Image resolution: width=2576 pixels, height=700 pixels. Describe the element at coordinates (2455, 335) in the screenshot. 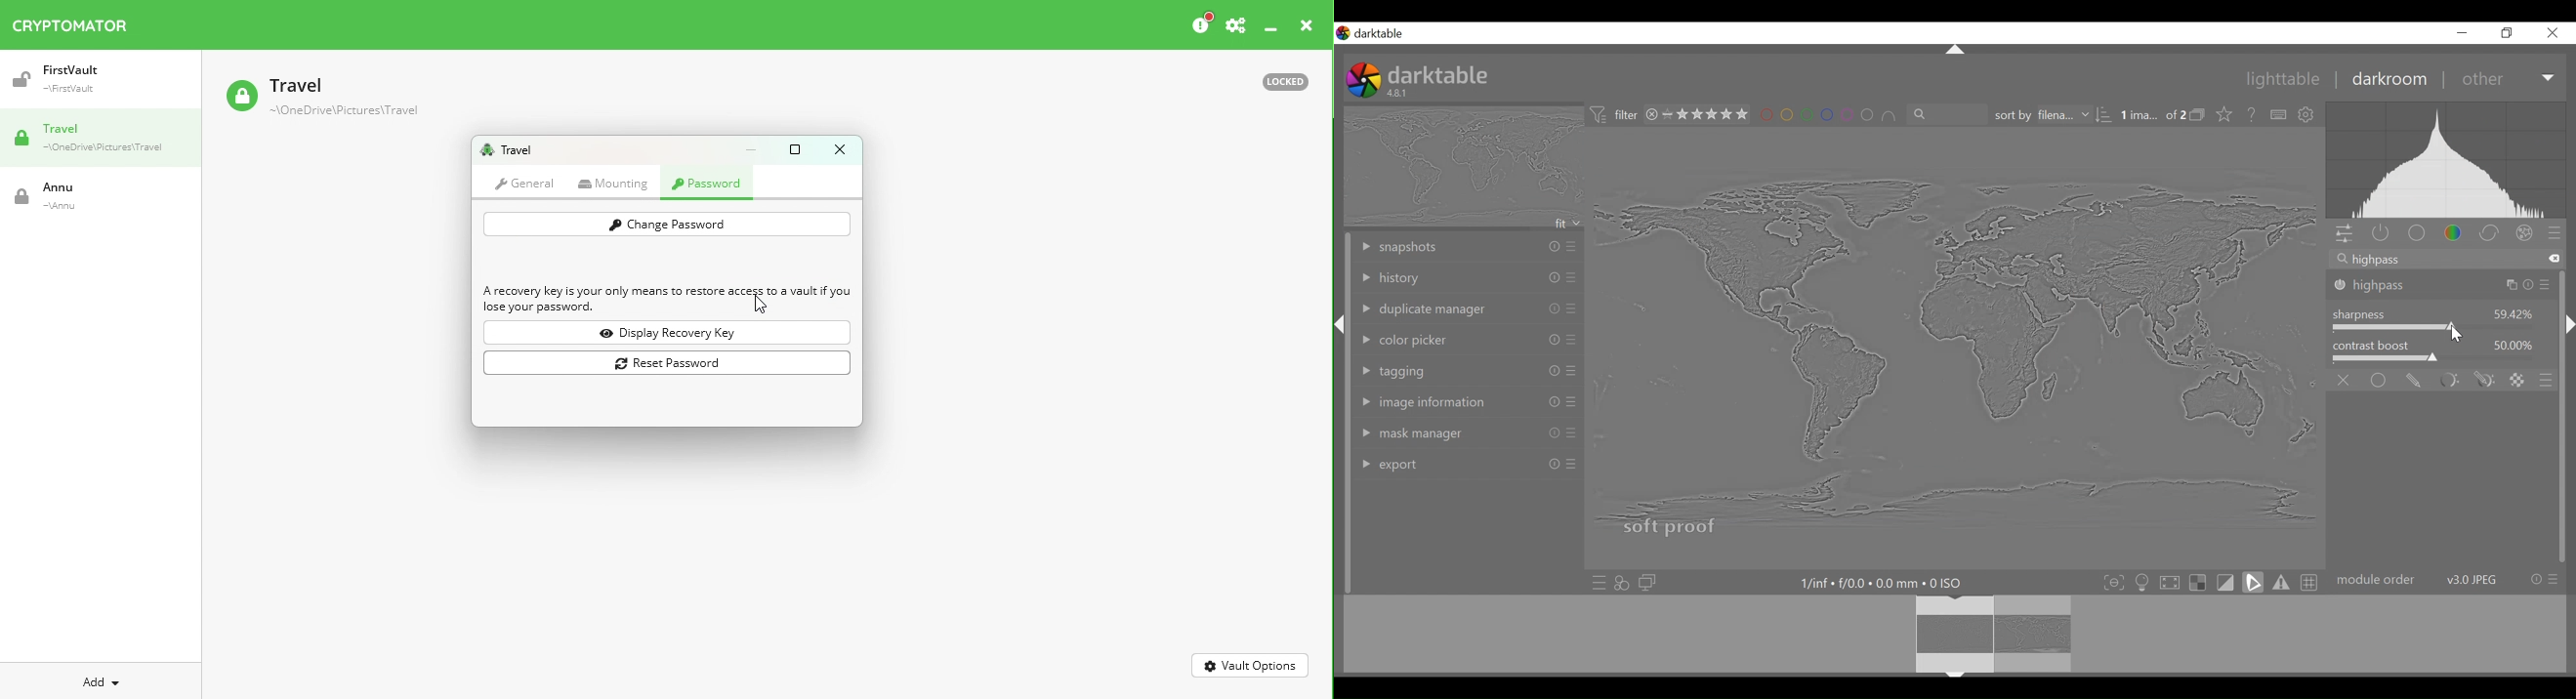

I see `Cursor` at that location.